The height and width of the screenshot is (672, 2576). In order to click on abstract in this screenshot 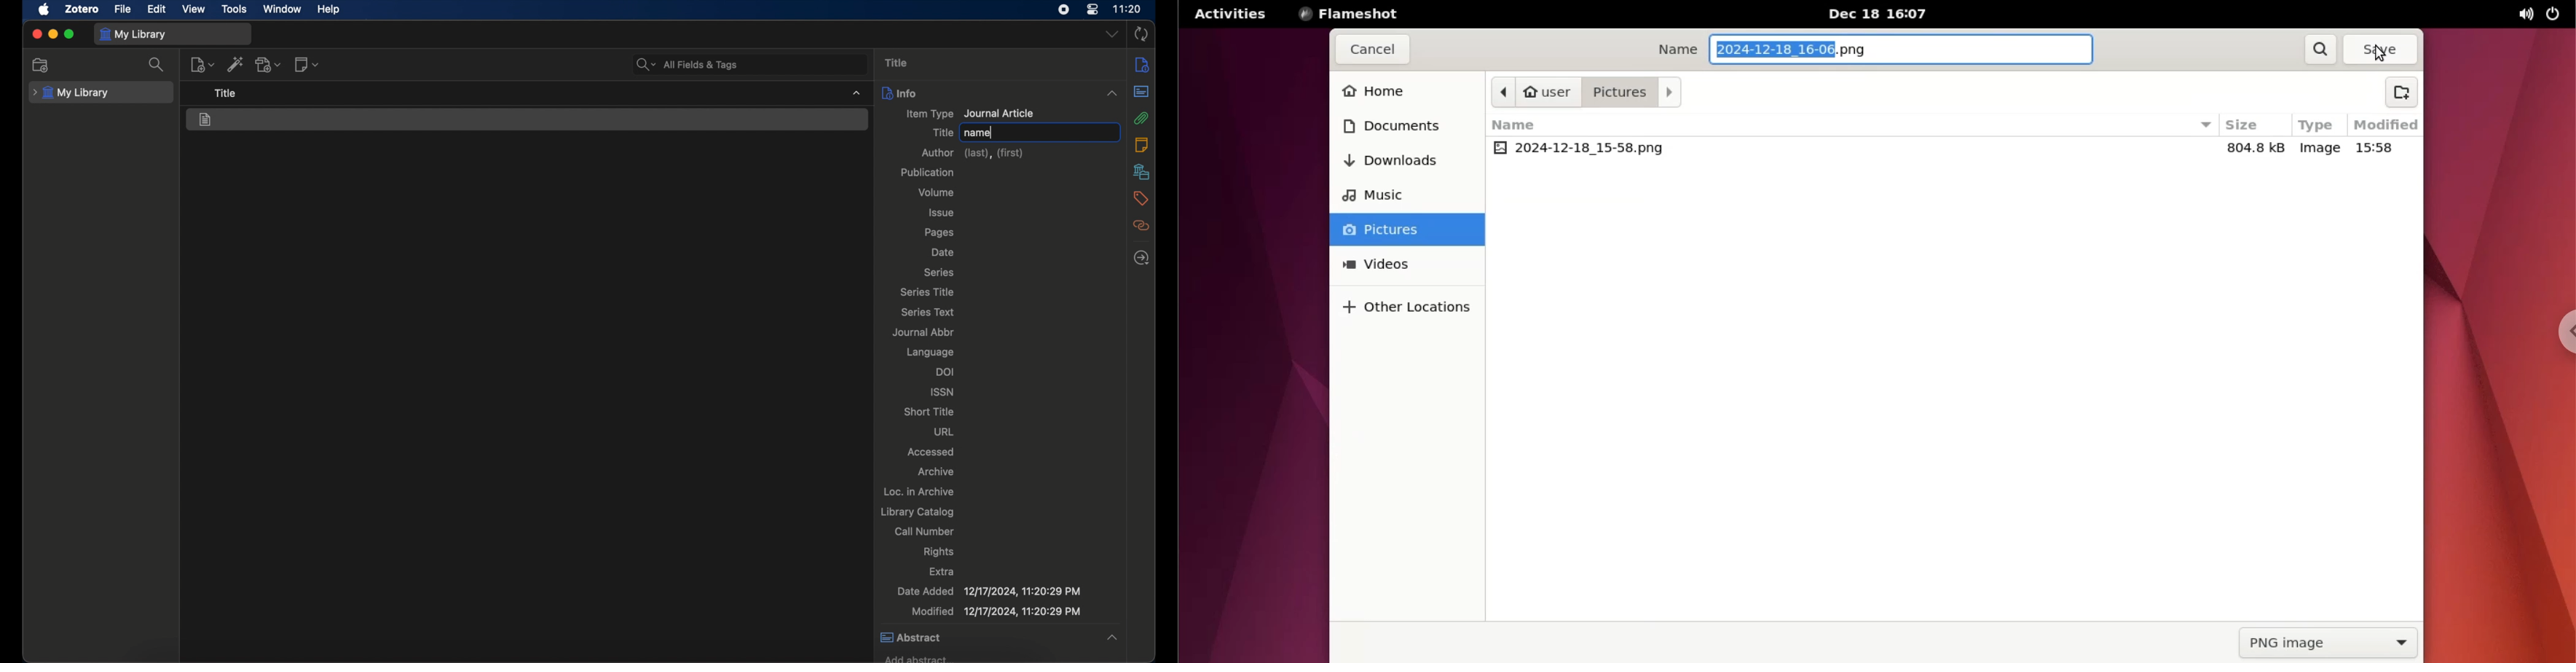, I will do `click(998, 638)`.